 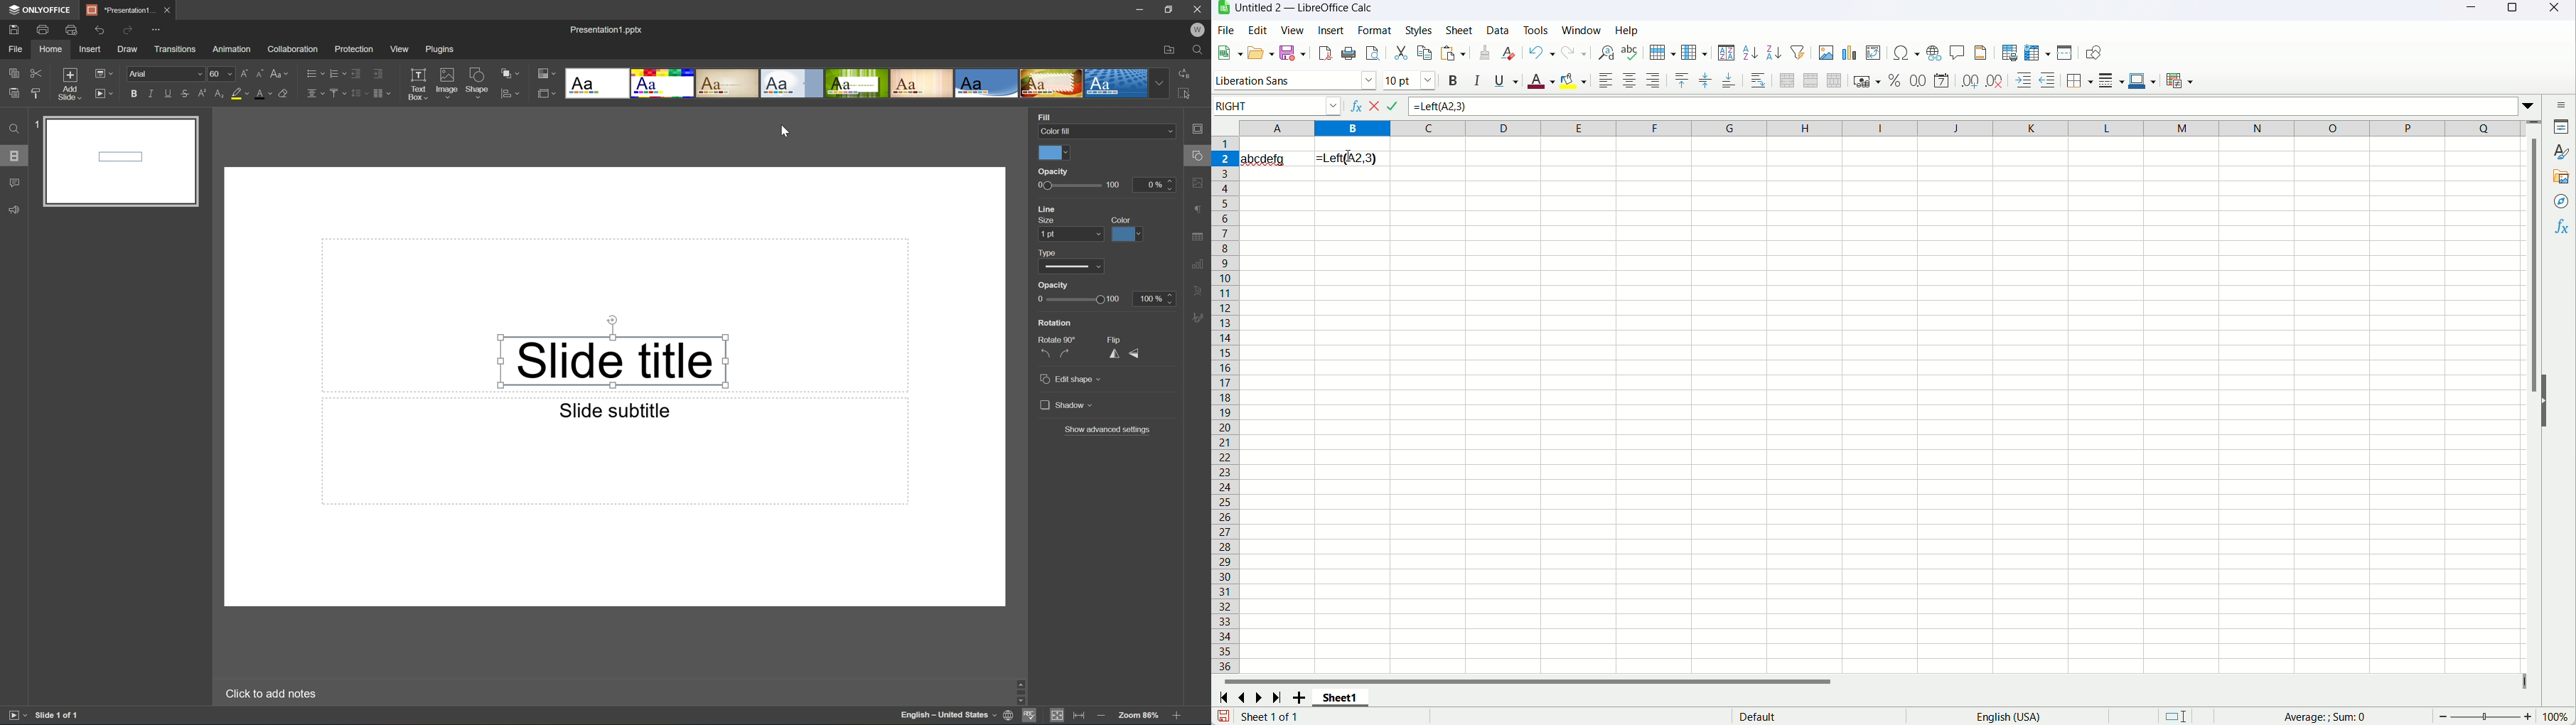 What do you see at coordinates (2081, 80) in the screenshot?
I see `border` at bounding box center [2081, 80].